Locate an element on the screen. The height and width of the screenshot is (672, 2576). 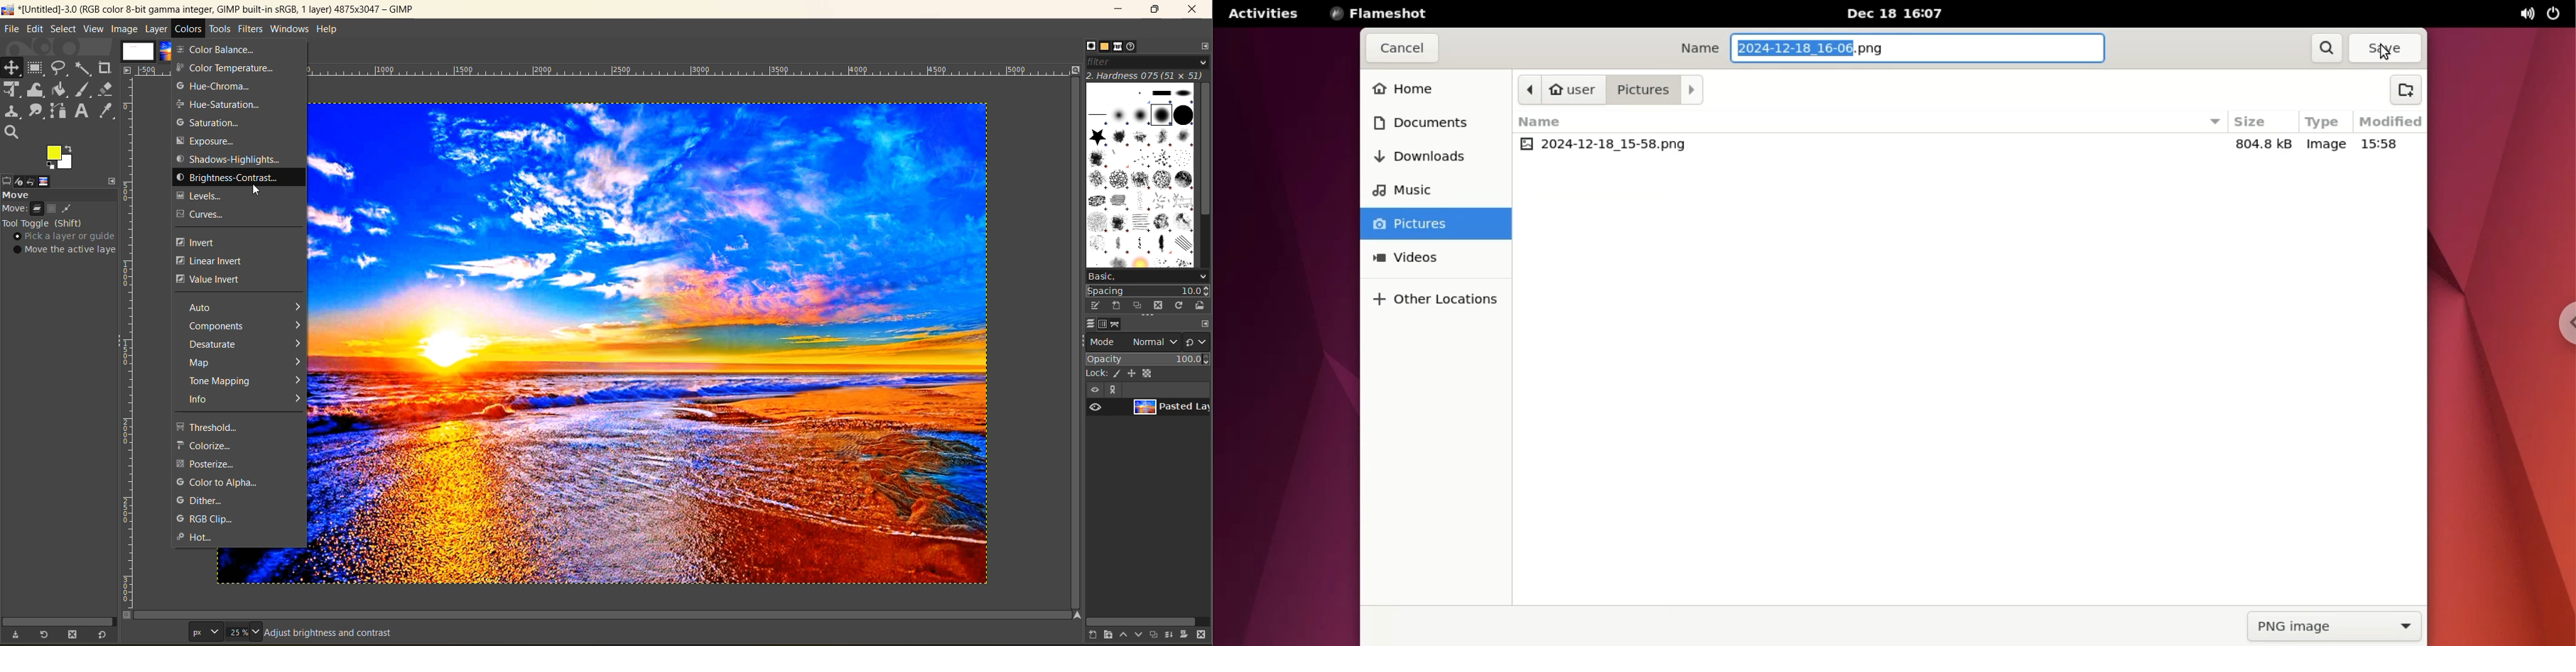
undo history is located at coordinates (30, 182).